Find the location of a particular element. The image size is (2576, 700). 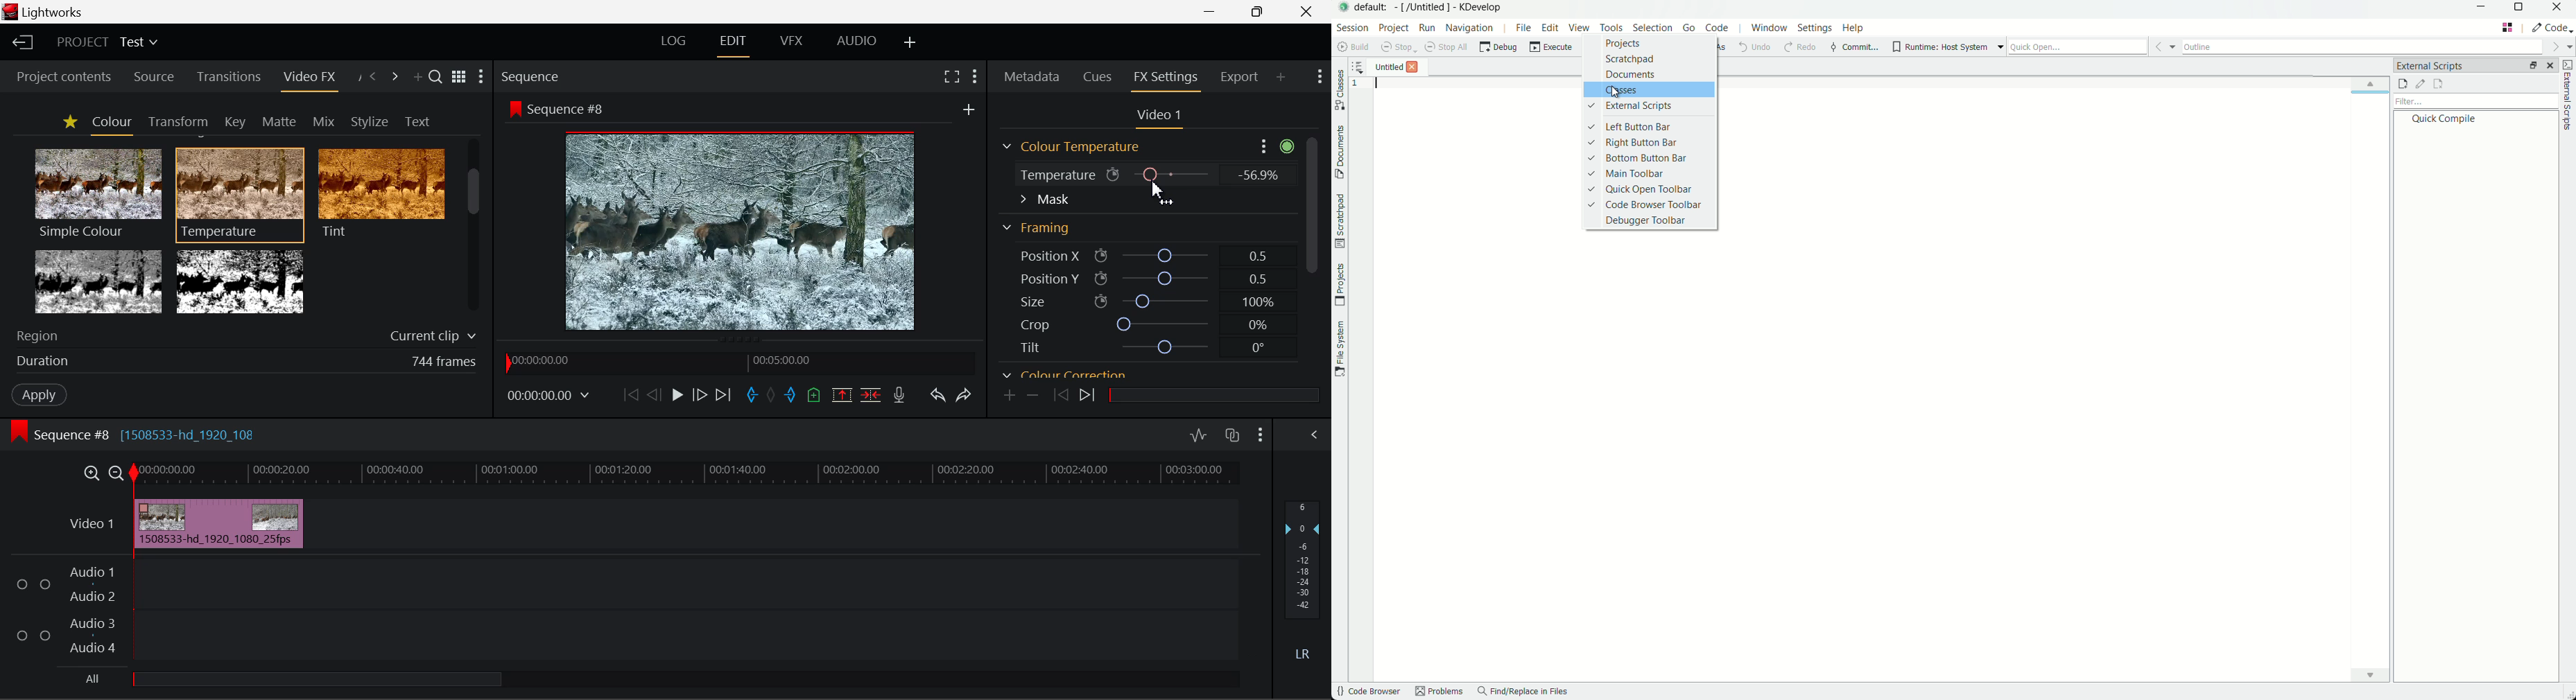

Sequence #8 [1508533-hd_1920_108 is located at coordinates (148, 432).